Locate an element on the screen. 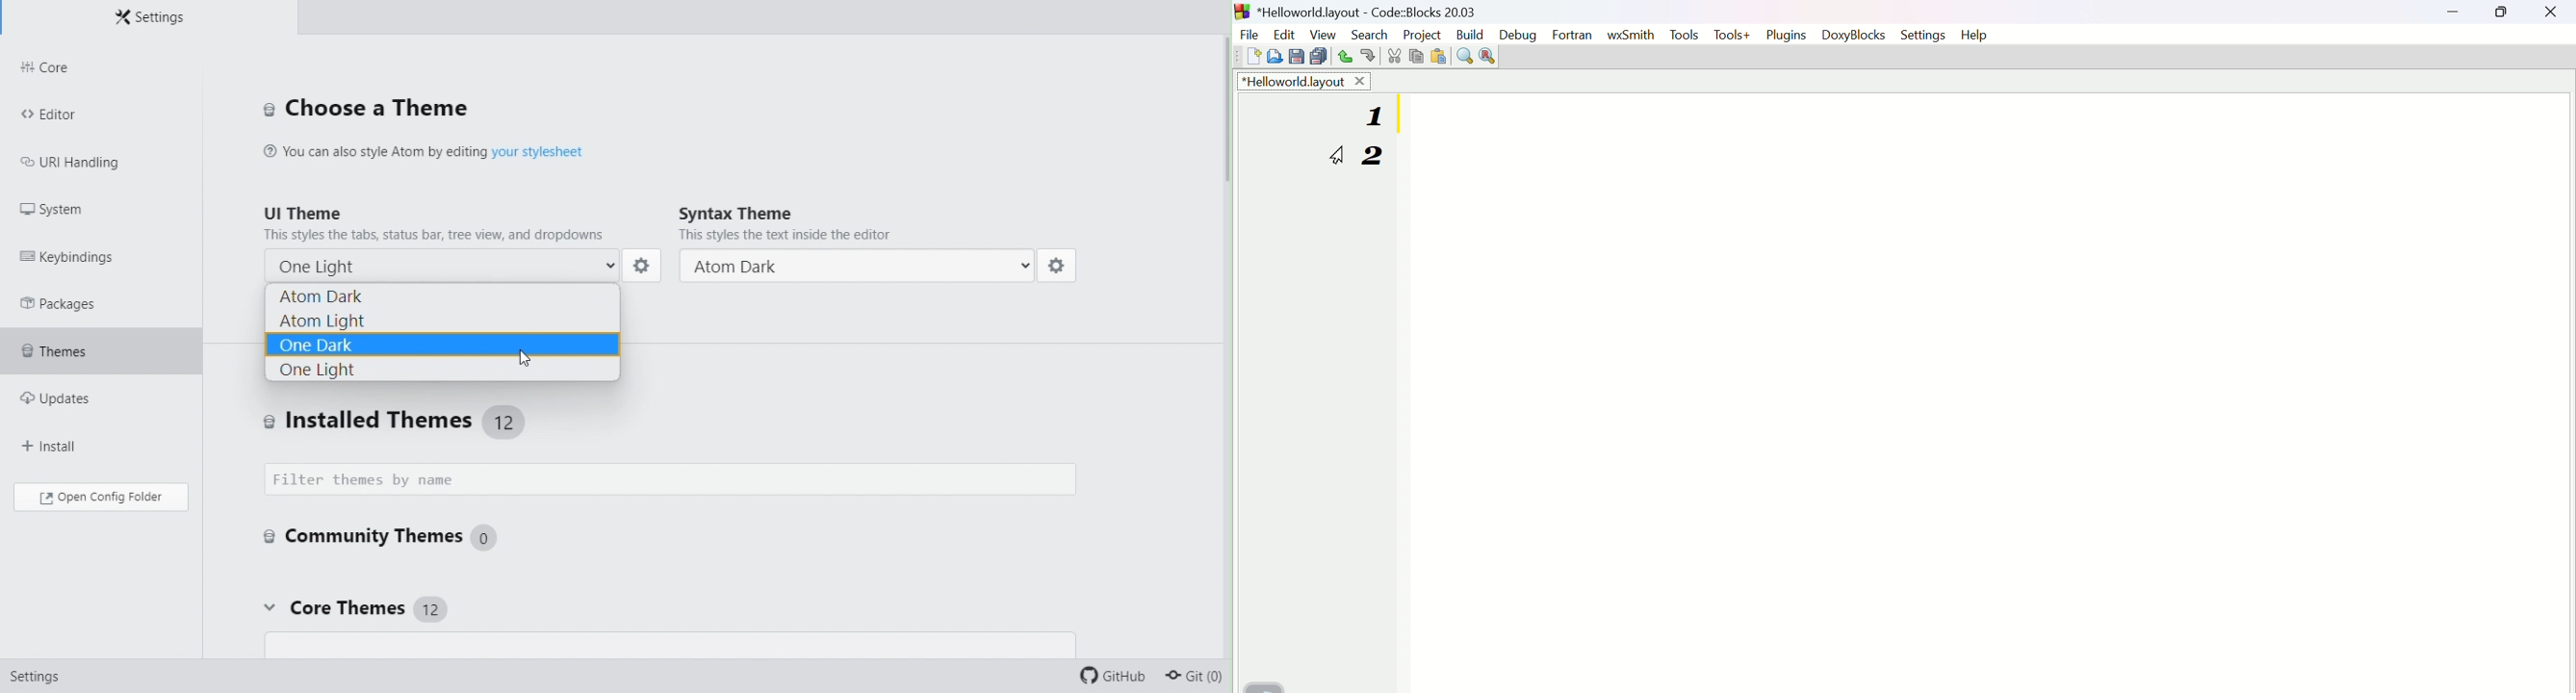  setting is located at coordinates (646, 266).